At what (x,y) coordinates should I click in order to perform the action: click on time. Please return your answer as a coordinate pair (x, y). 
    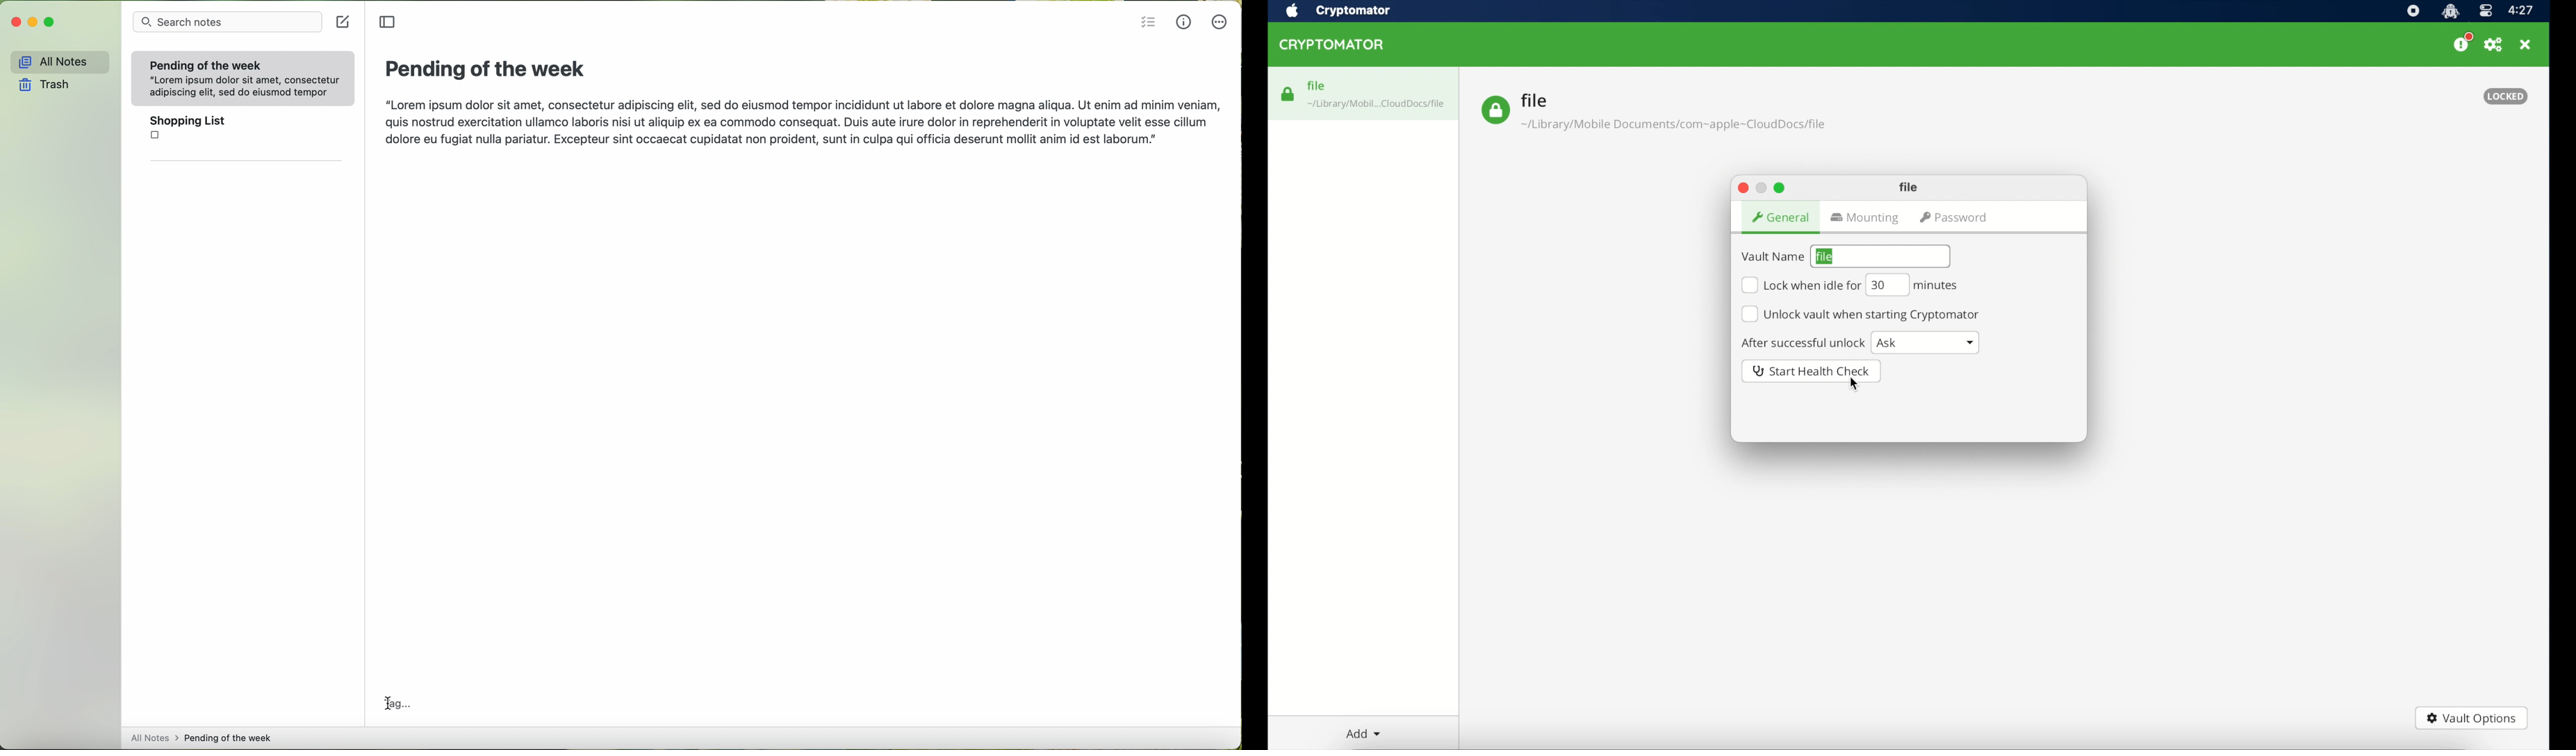
    Looking at the image, I should click on (2522, 10).